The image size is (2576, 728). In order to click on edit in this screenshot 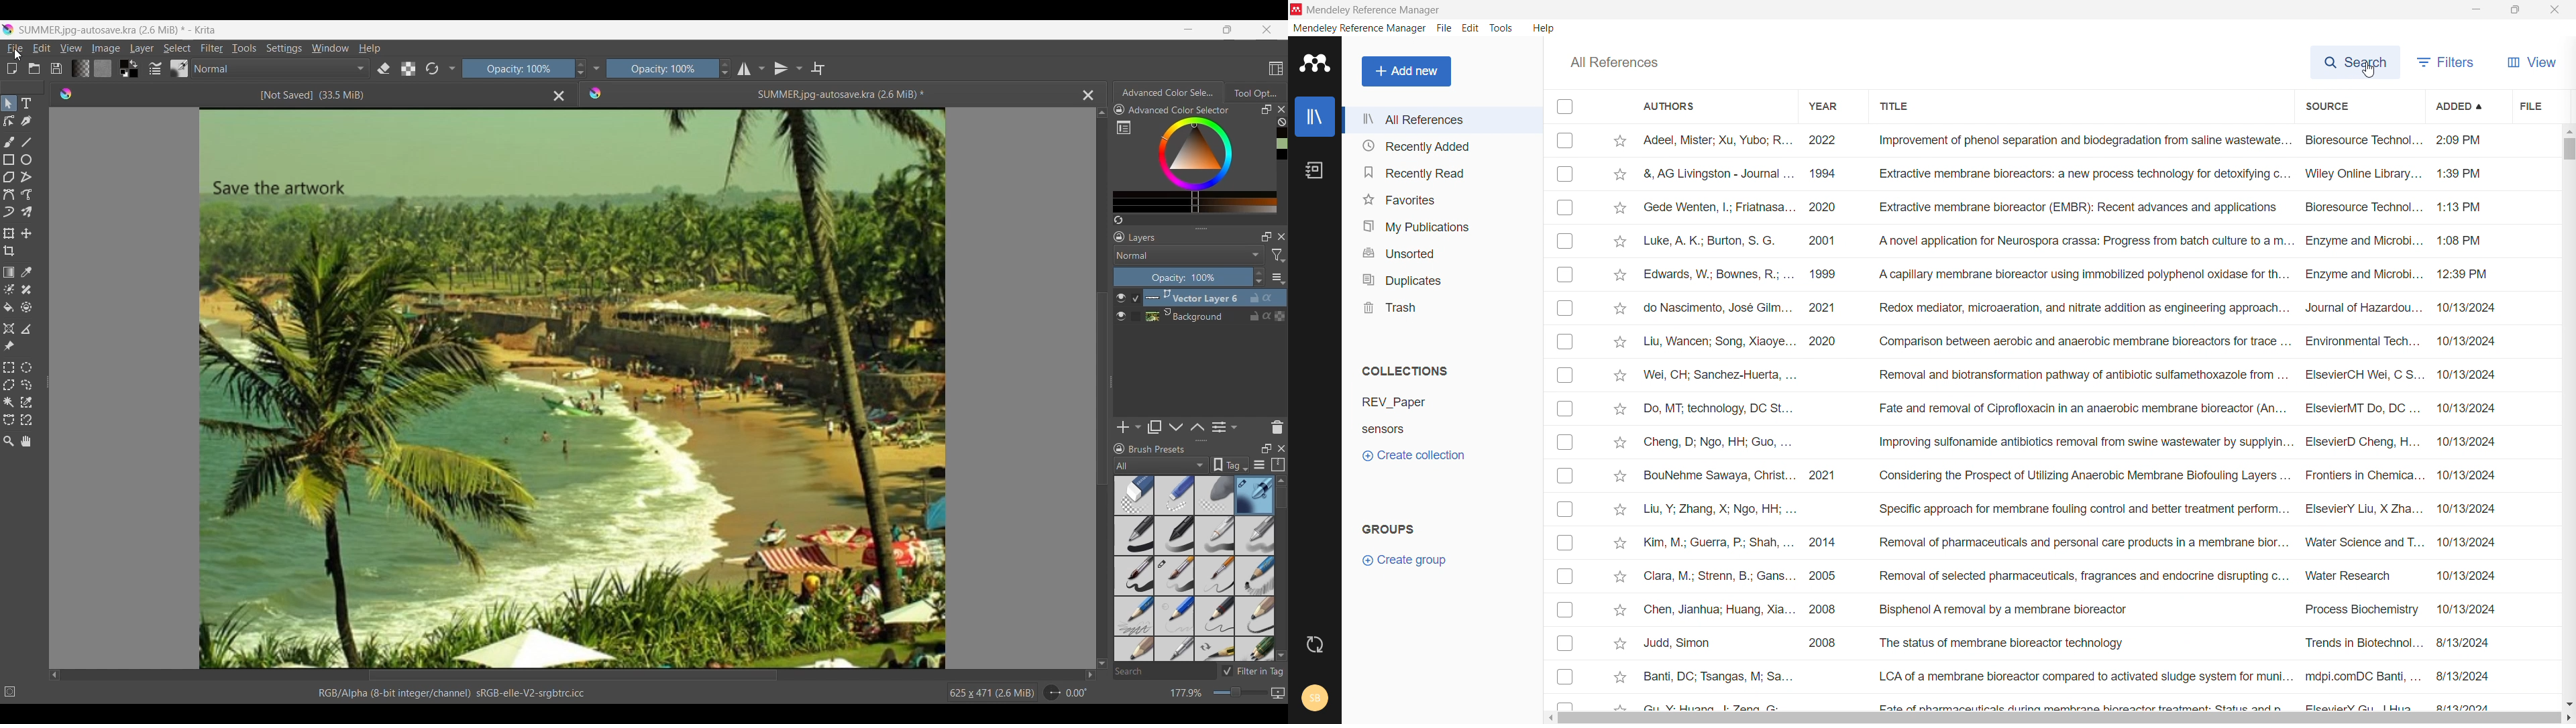, I will do `click(1471, 27)`.